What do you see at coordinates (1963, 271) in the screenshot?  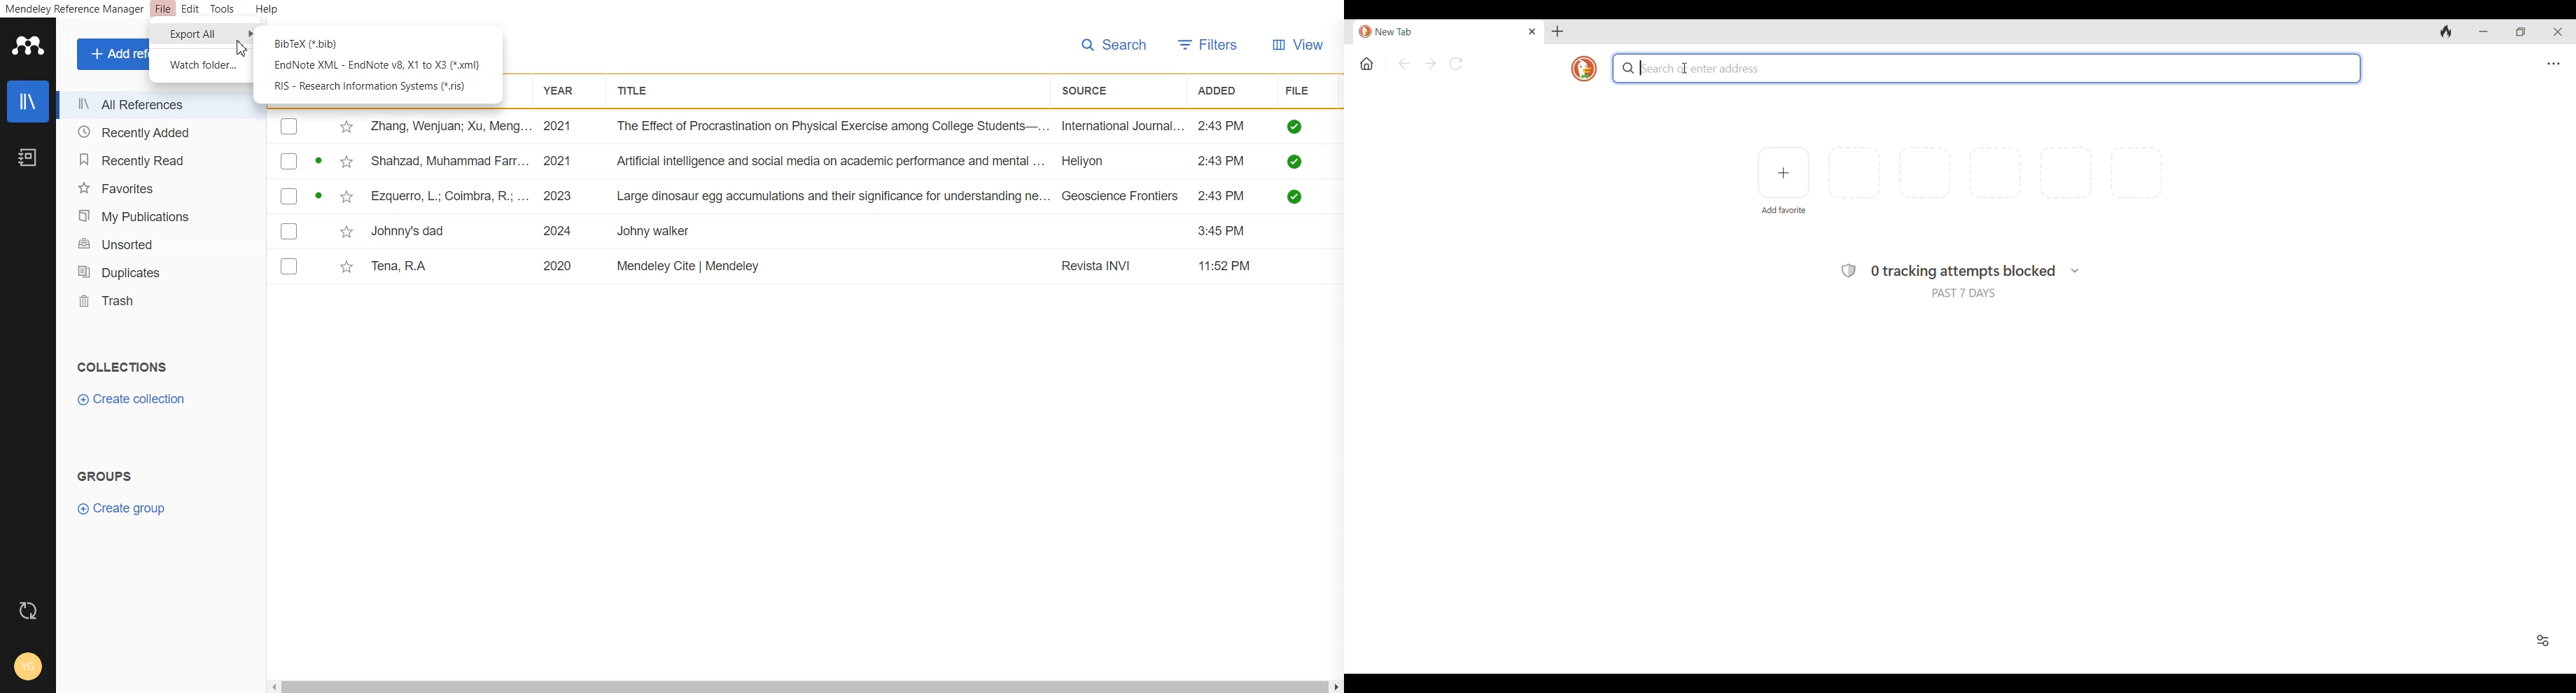 I see `0 tracking attempts blocked` at bounding box center [1963, 271].